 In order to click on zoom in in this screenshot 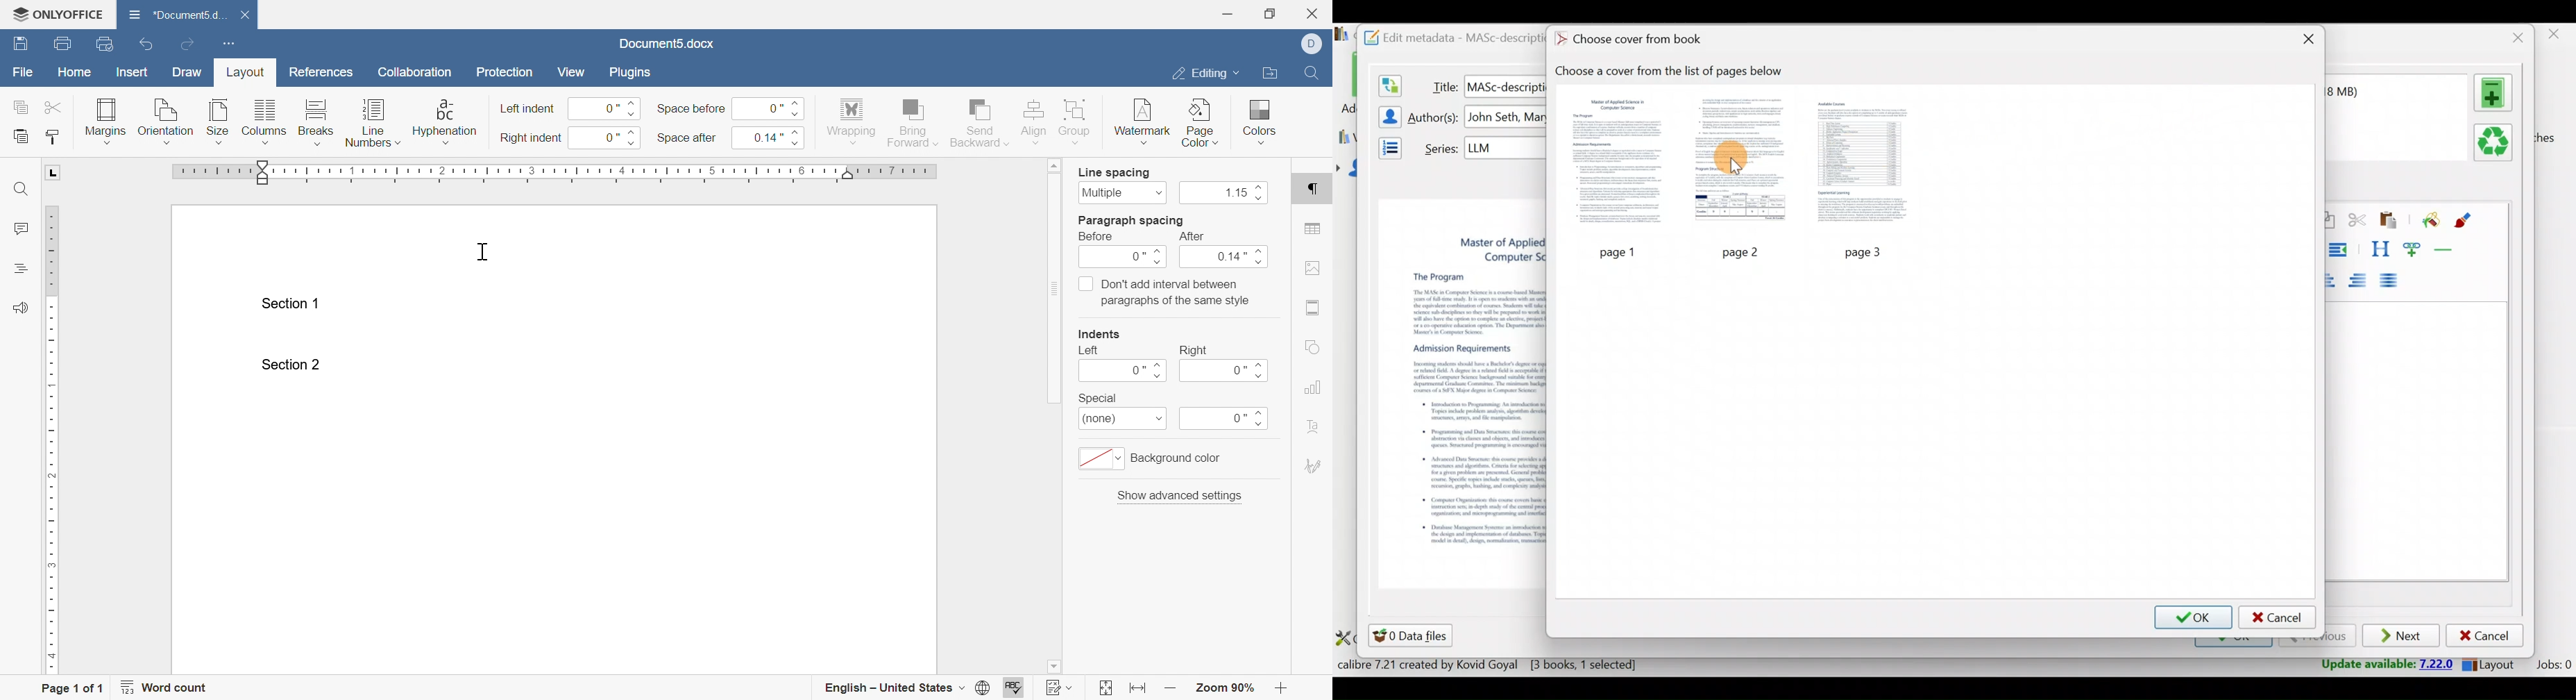, I will do `click(1171, 688)`.